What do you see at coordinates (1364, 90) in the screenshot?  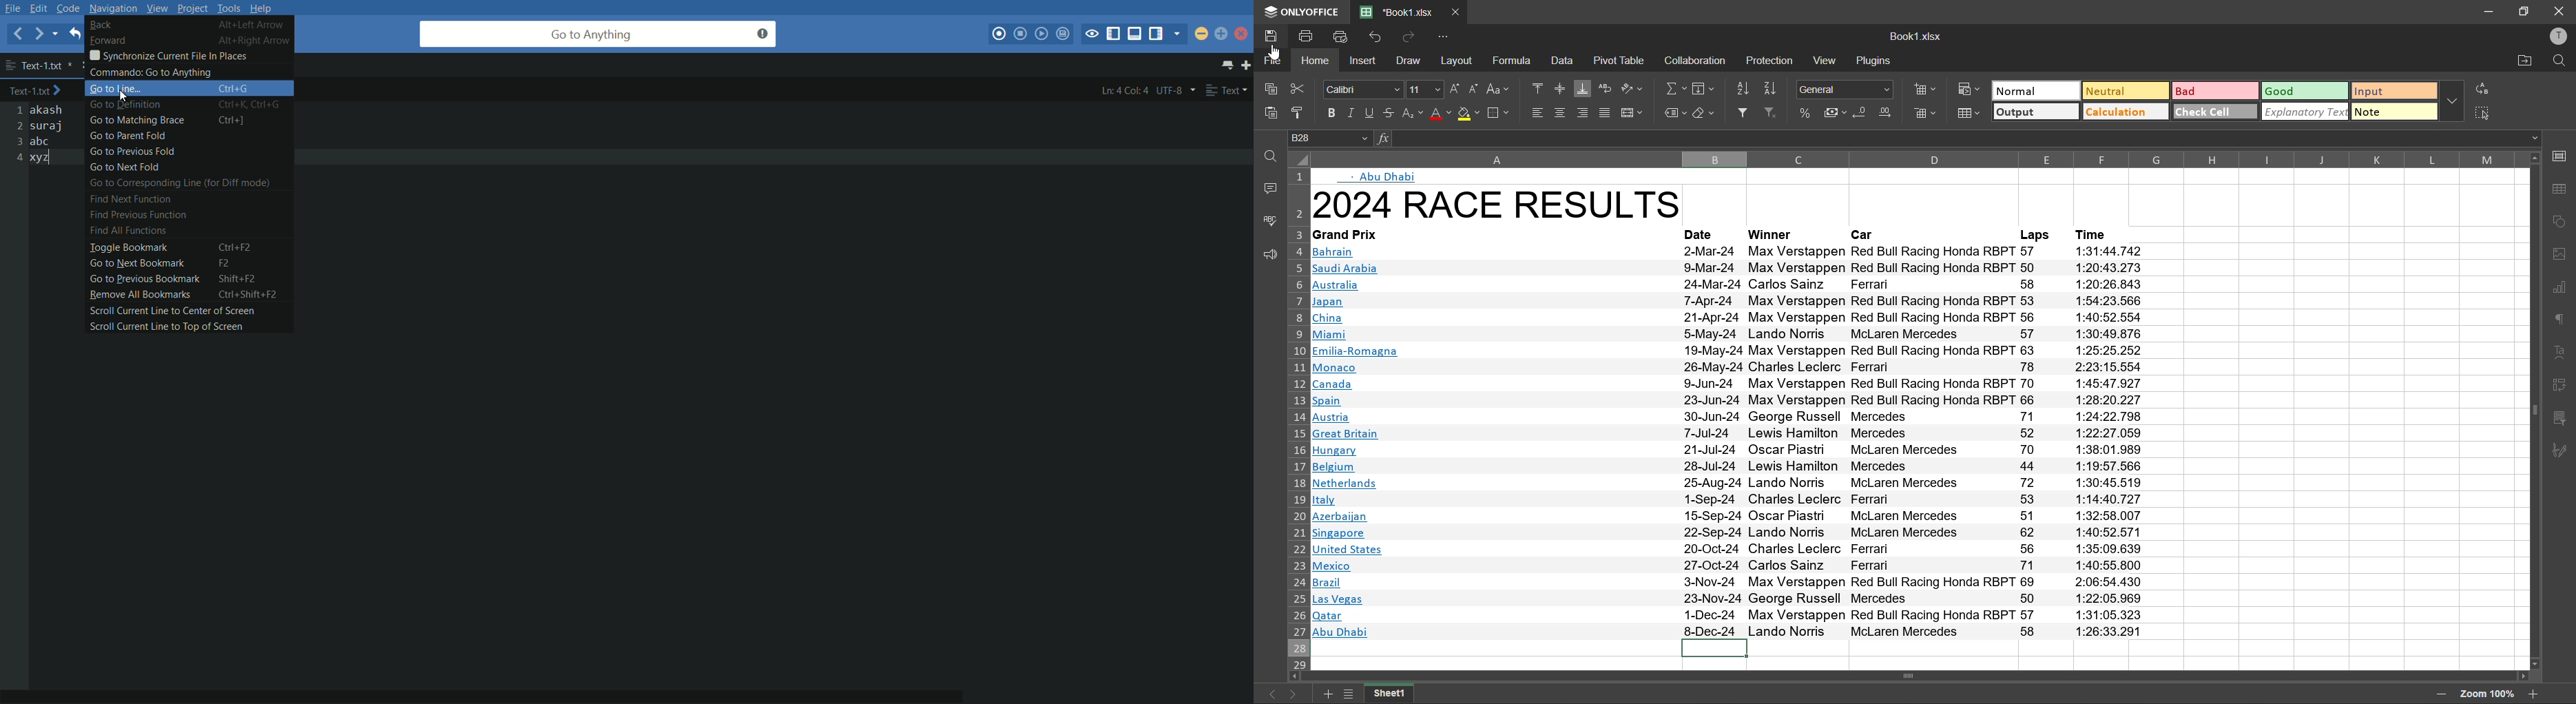 I see `font style` at bounding box center [1364, 90].